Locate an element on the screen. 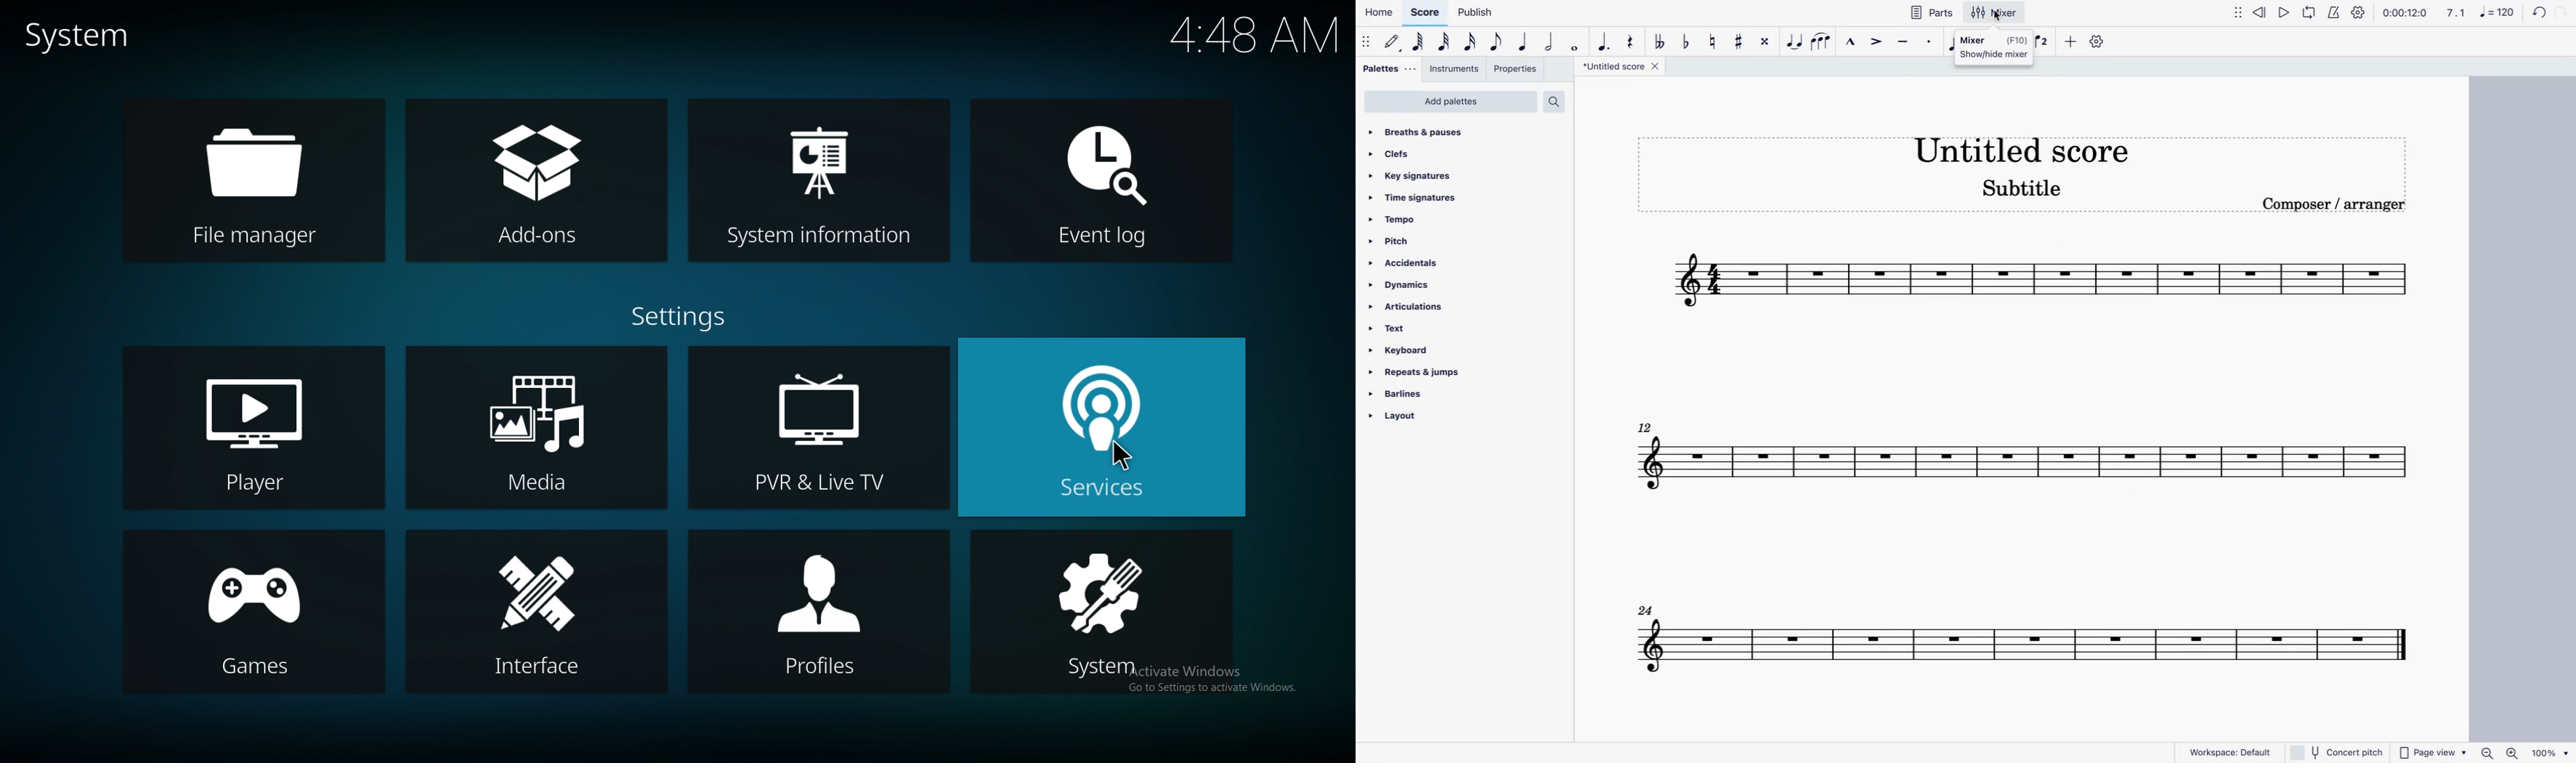  cursor is located at coordinates (1996, 20).